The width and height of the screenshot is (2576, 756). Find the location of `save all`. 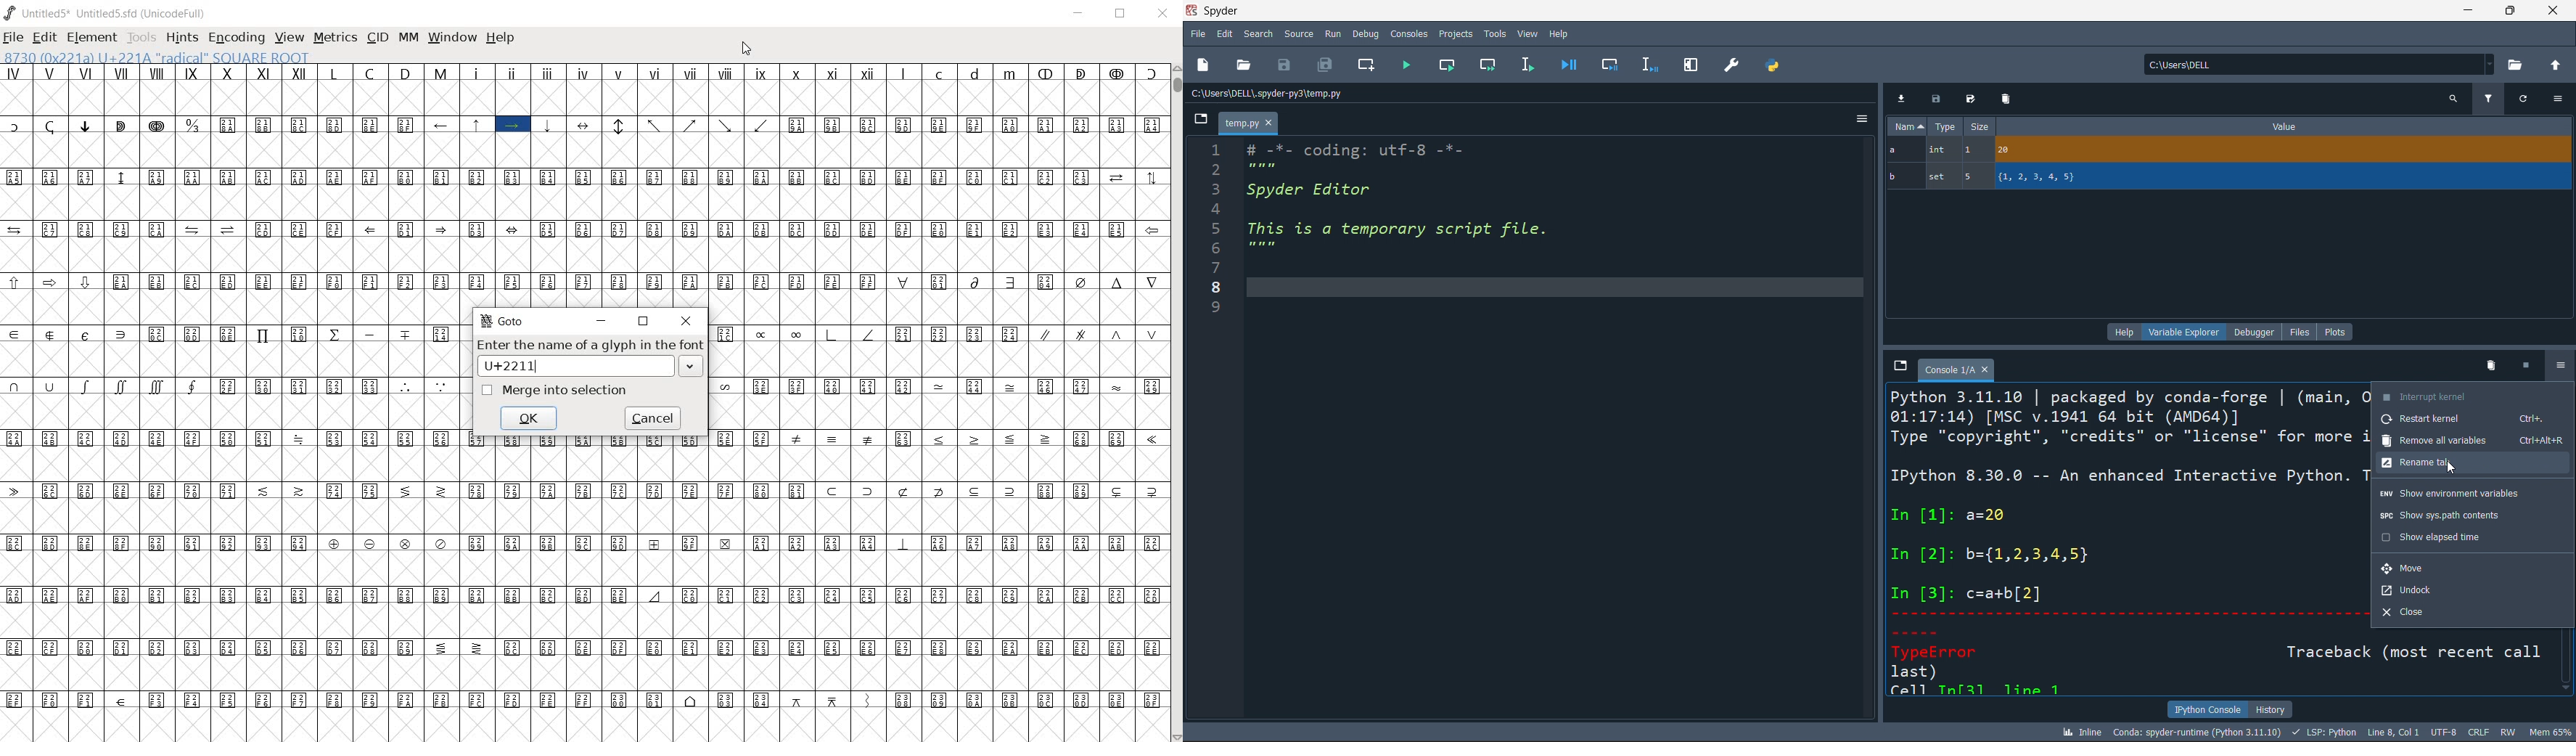

save all is located at coordinates (1325, 67).